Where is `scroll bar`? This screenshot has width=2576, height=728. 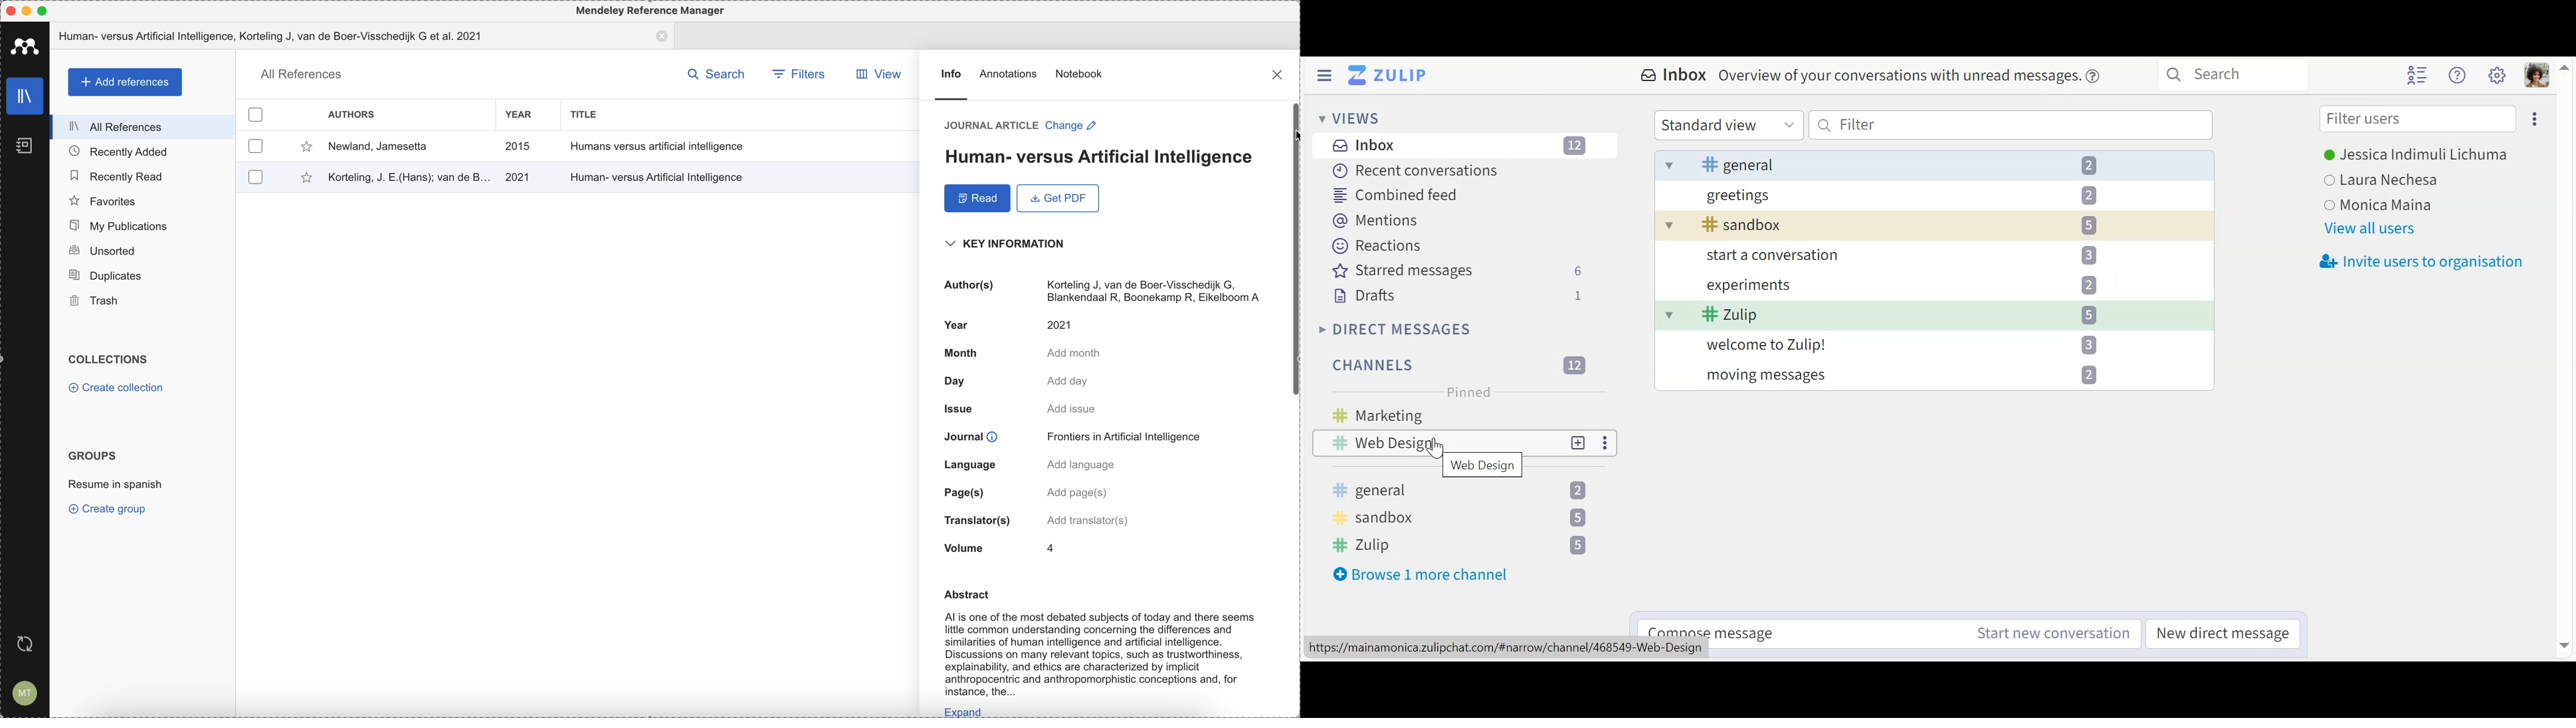 scroll bar is located at coordinates (1292, 249).